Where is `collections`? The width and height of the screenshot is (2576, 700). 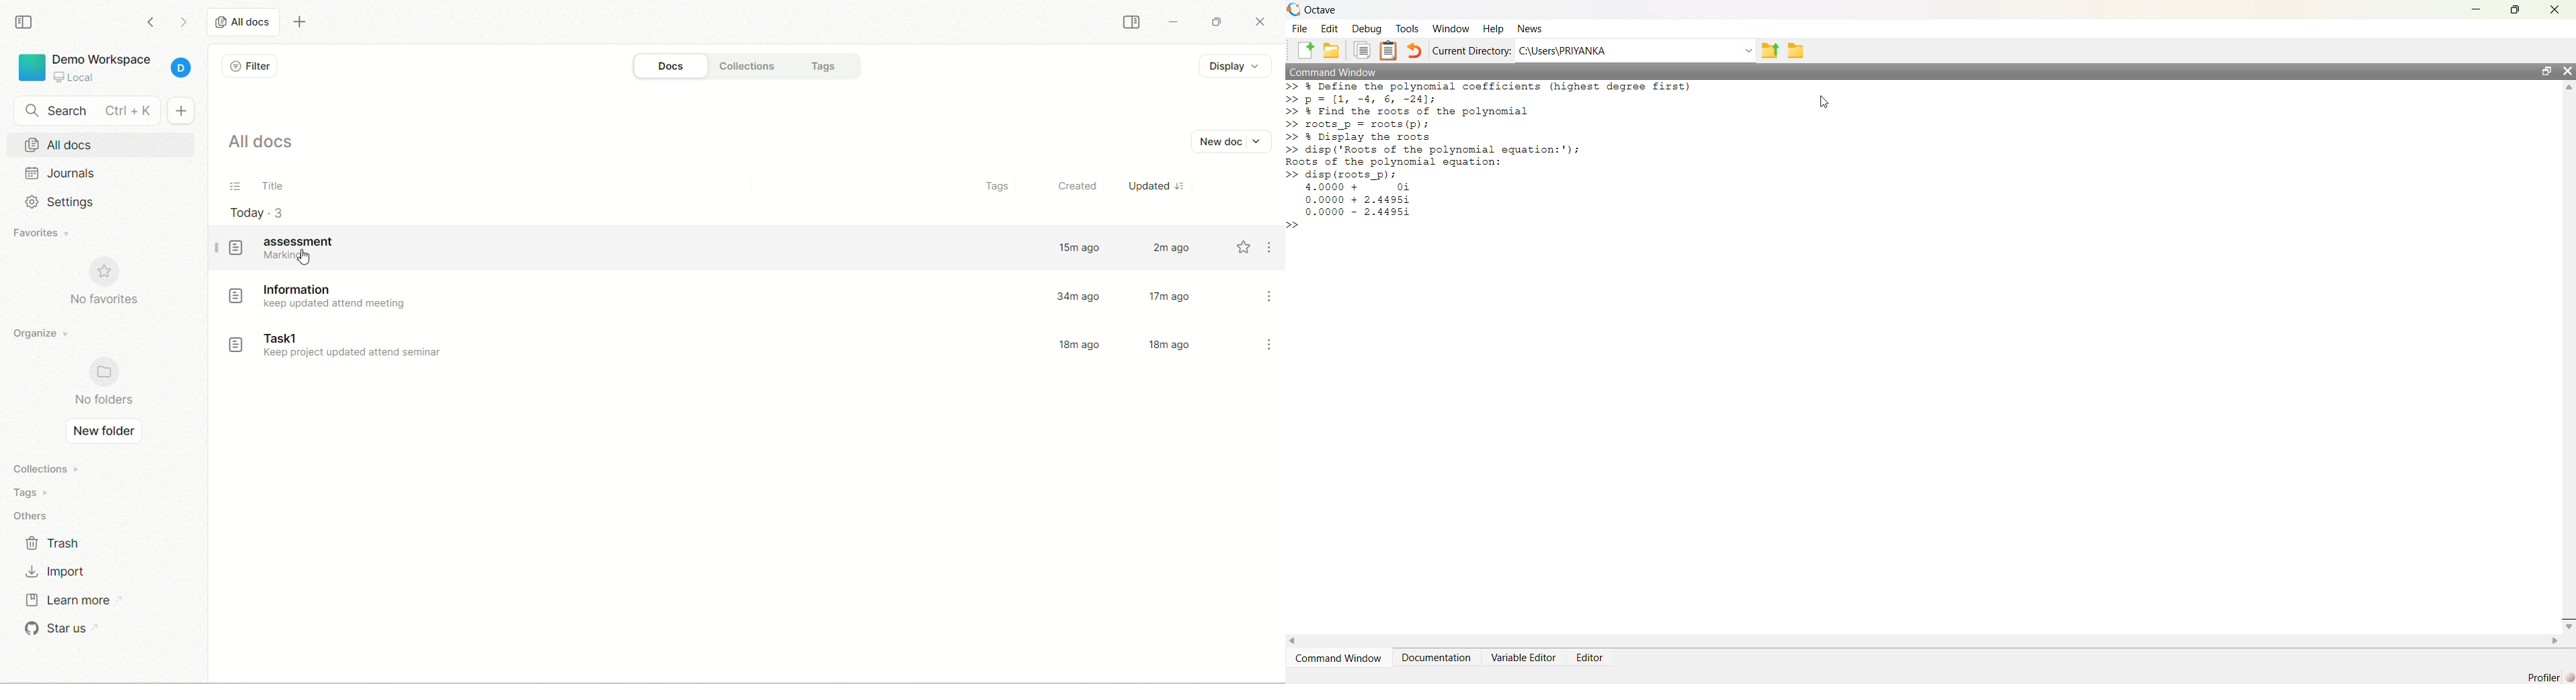 collections is located at coordinates (42, 468).